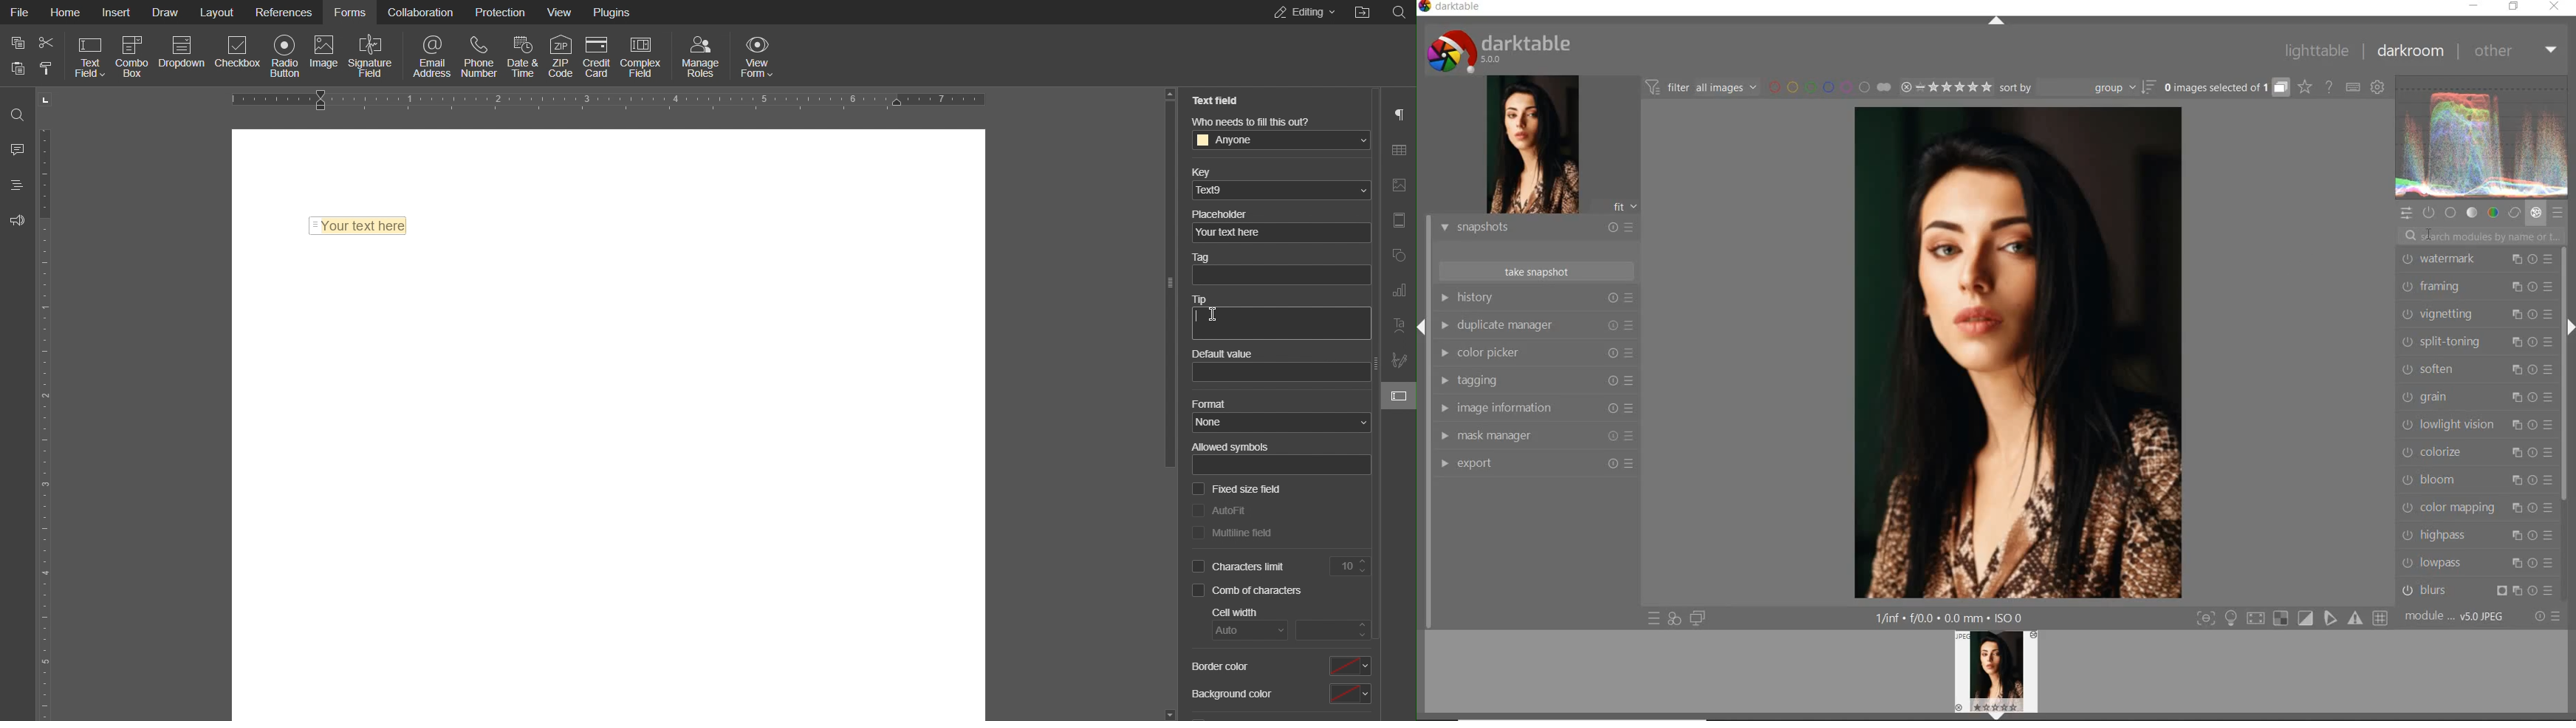  What do you see at coordinates (2565, 374) in the screenshot?
I see `scrollbar` at bounding box center [2565, 374].